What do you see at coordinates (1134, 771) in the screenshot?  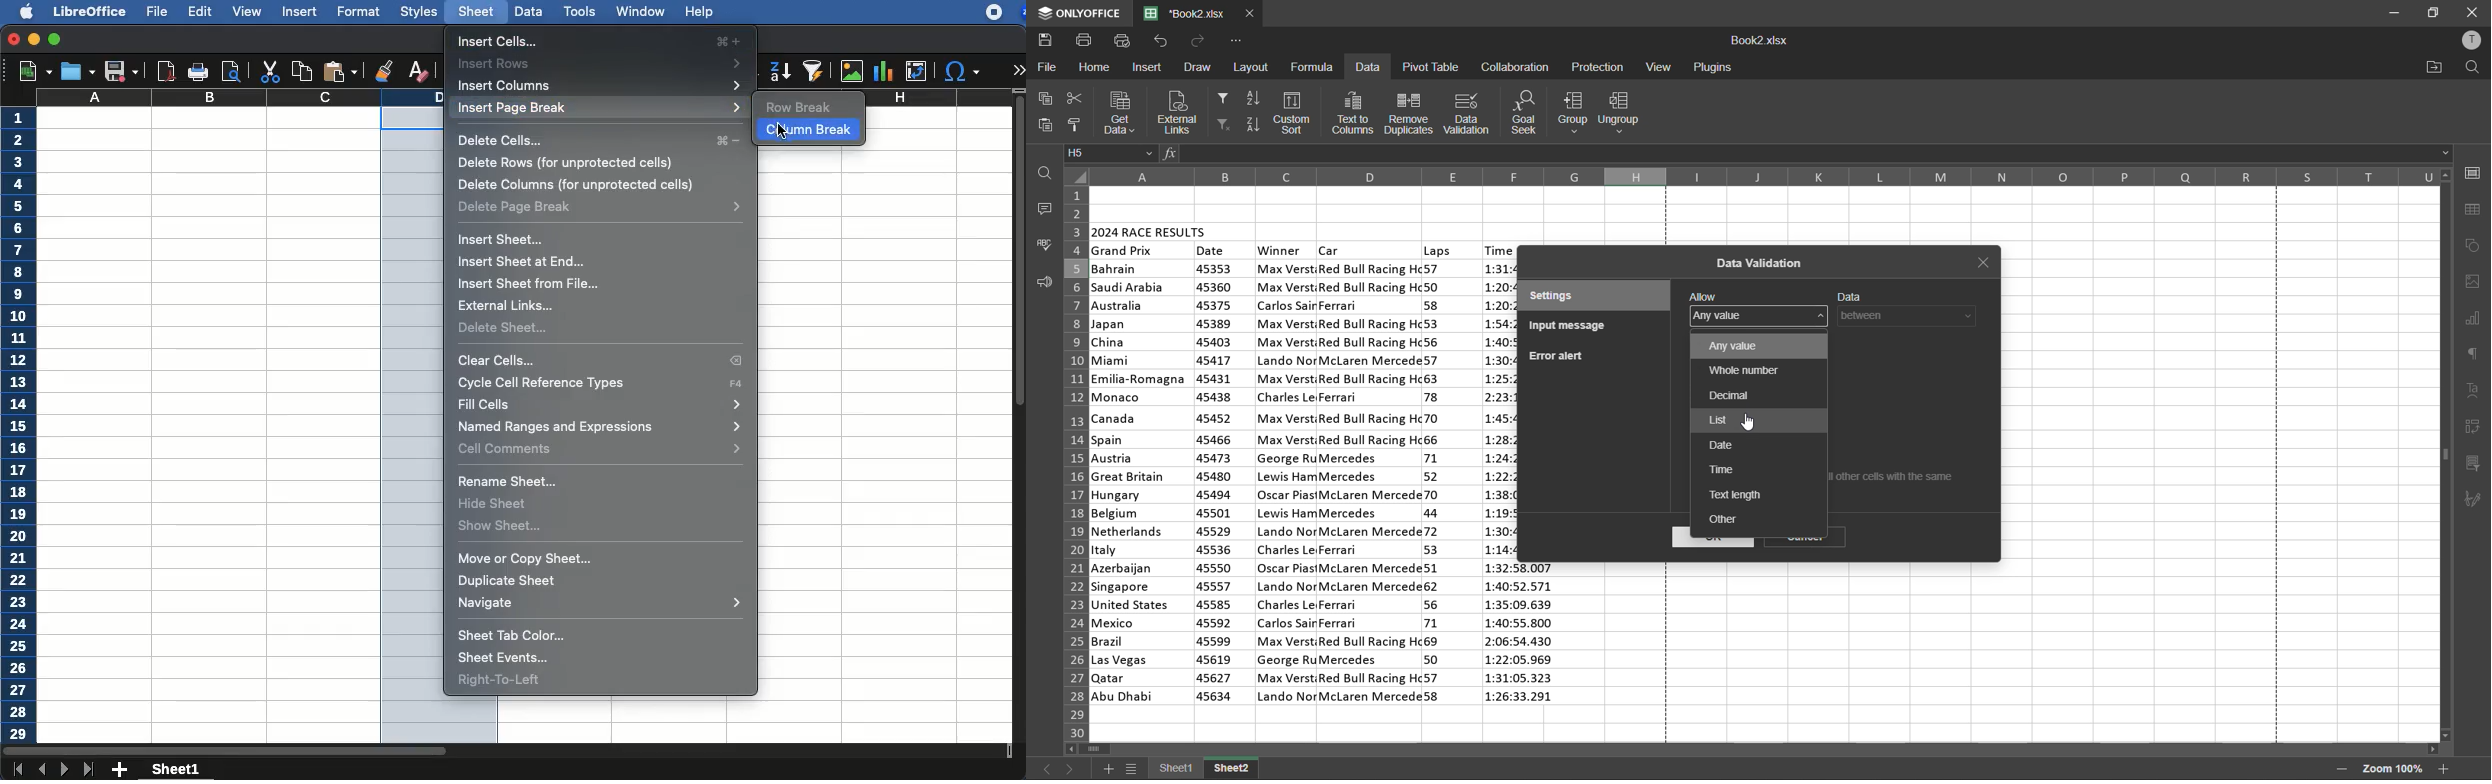 I see `sheet list` at bounding box center [1134, 771].